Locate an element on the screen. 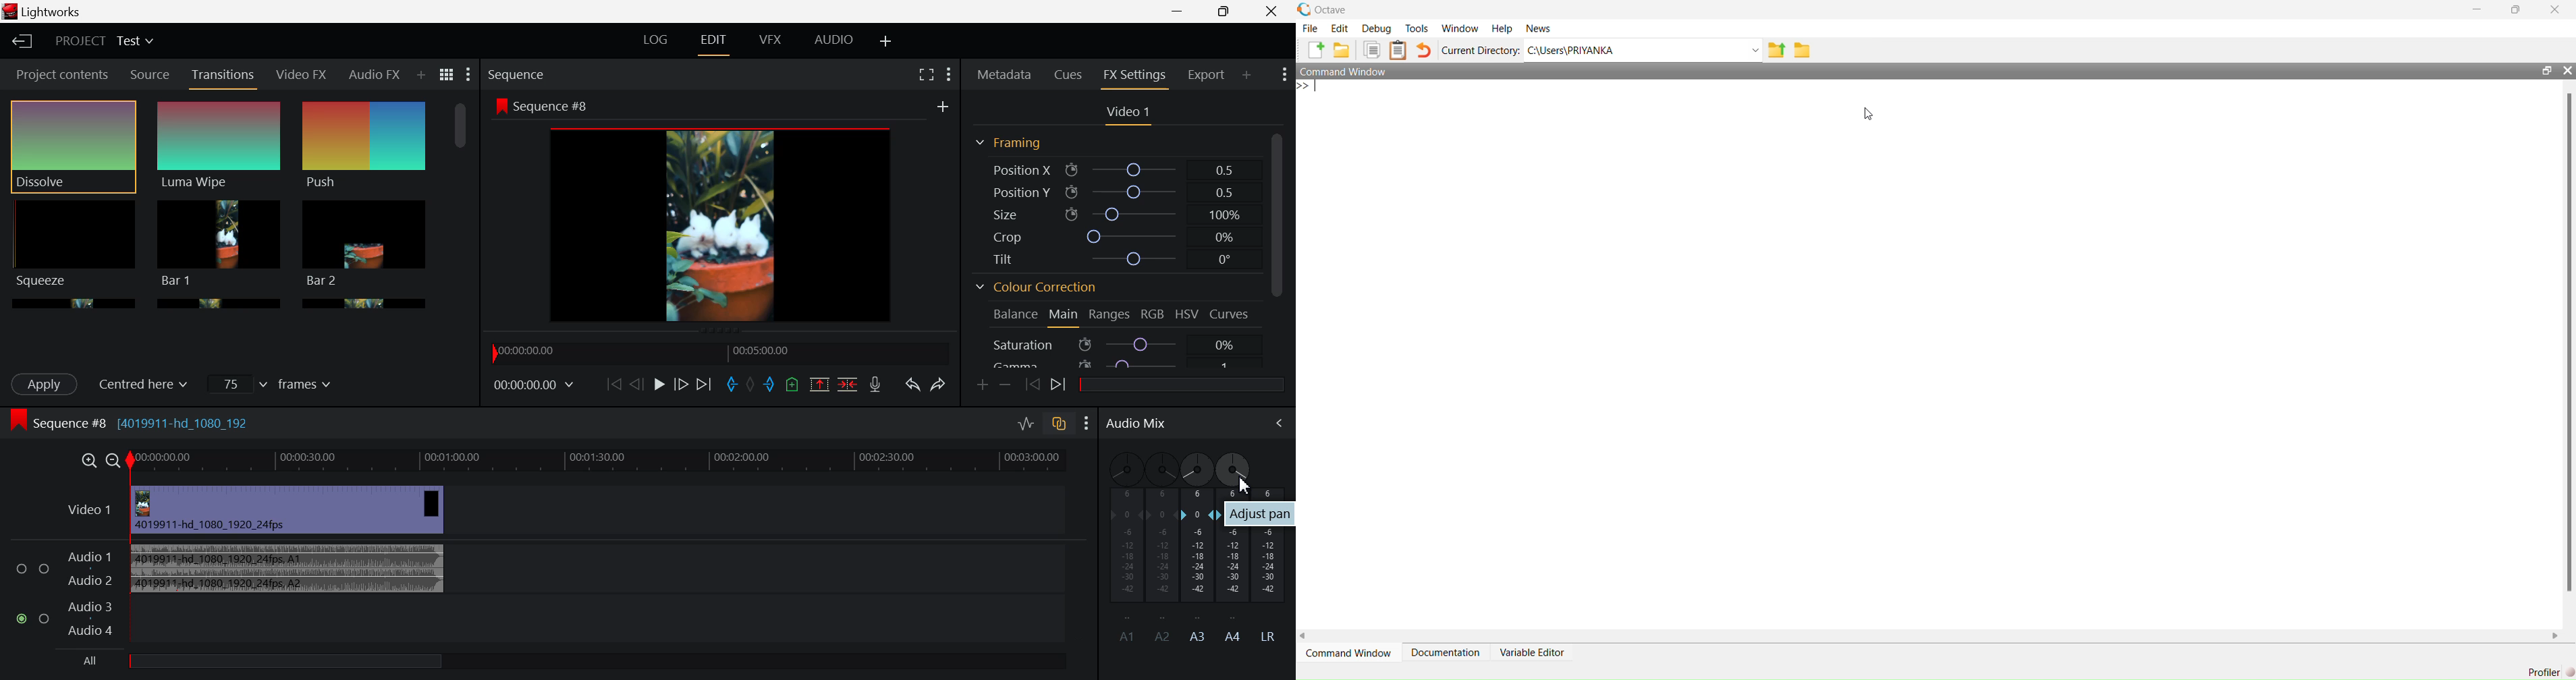 The width and height of the screenshot is (2576, 700). LOG Layout is located at coordinates (657, 39).